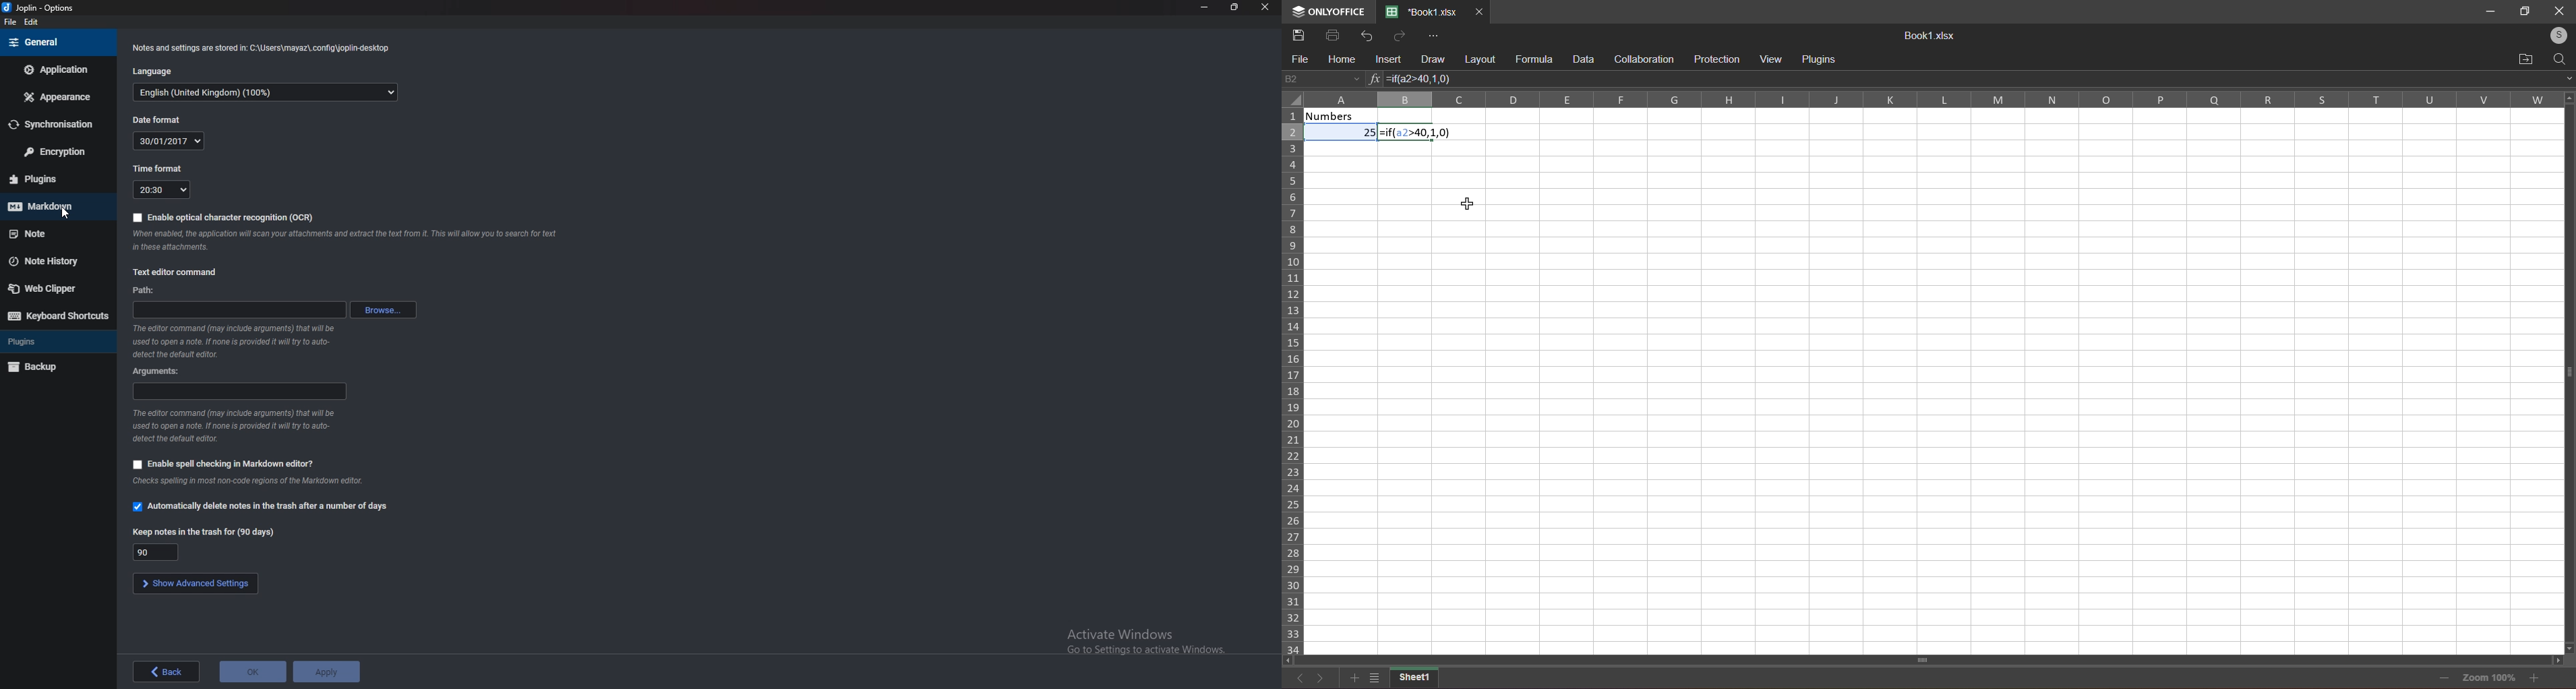  Describe the element at coordinates (248, 481) in the screenshot. I see `Info` at that location.